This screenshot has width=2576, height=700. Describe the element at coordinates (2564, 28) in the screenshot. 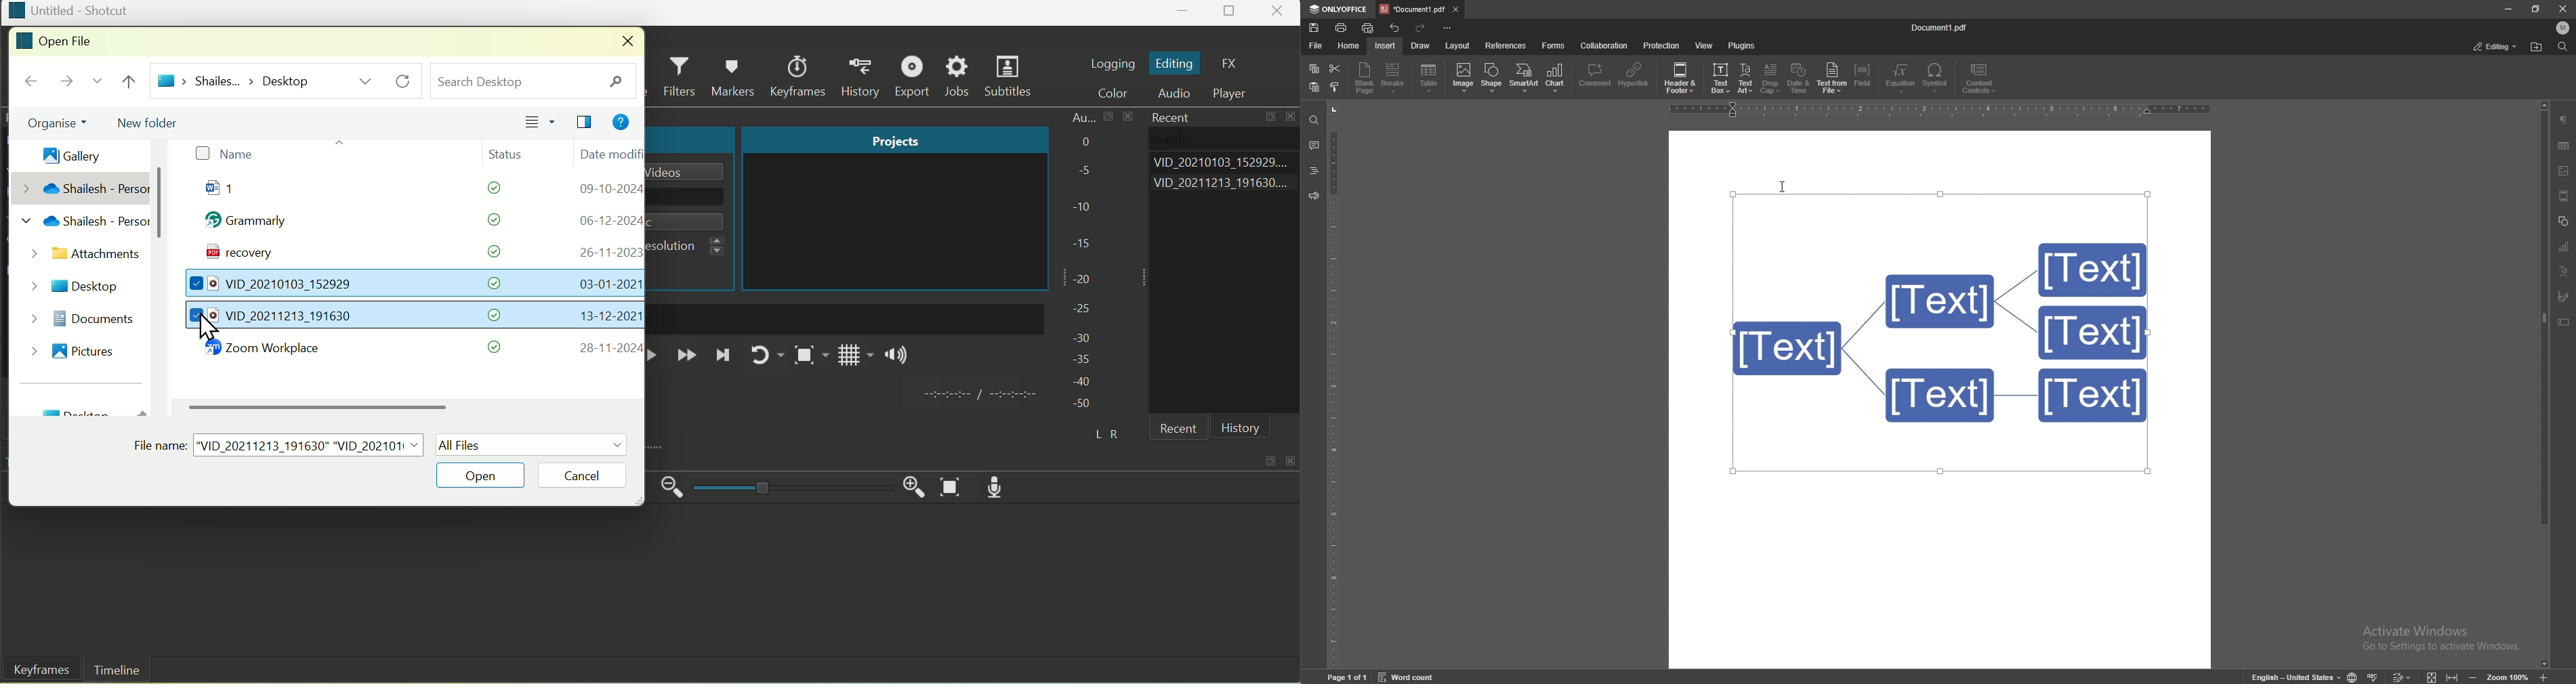

I see `profile` at that location.